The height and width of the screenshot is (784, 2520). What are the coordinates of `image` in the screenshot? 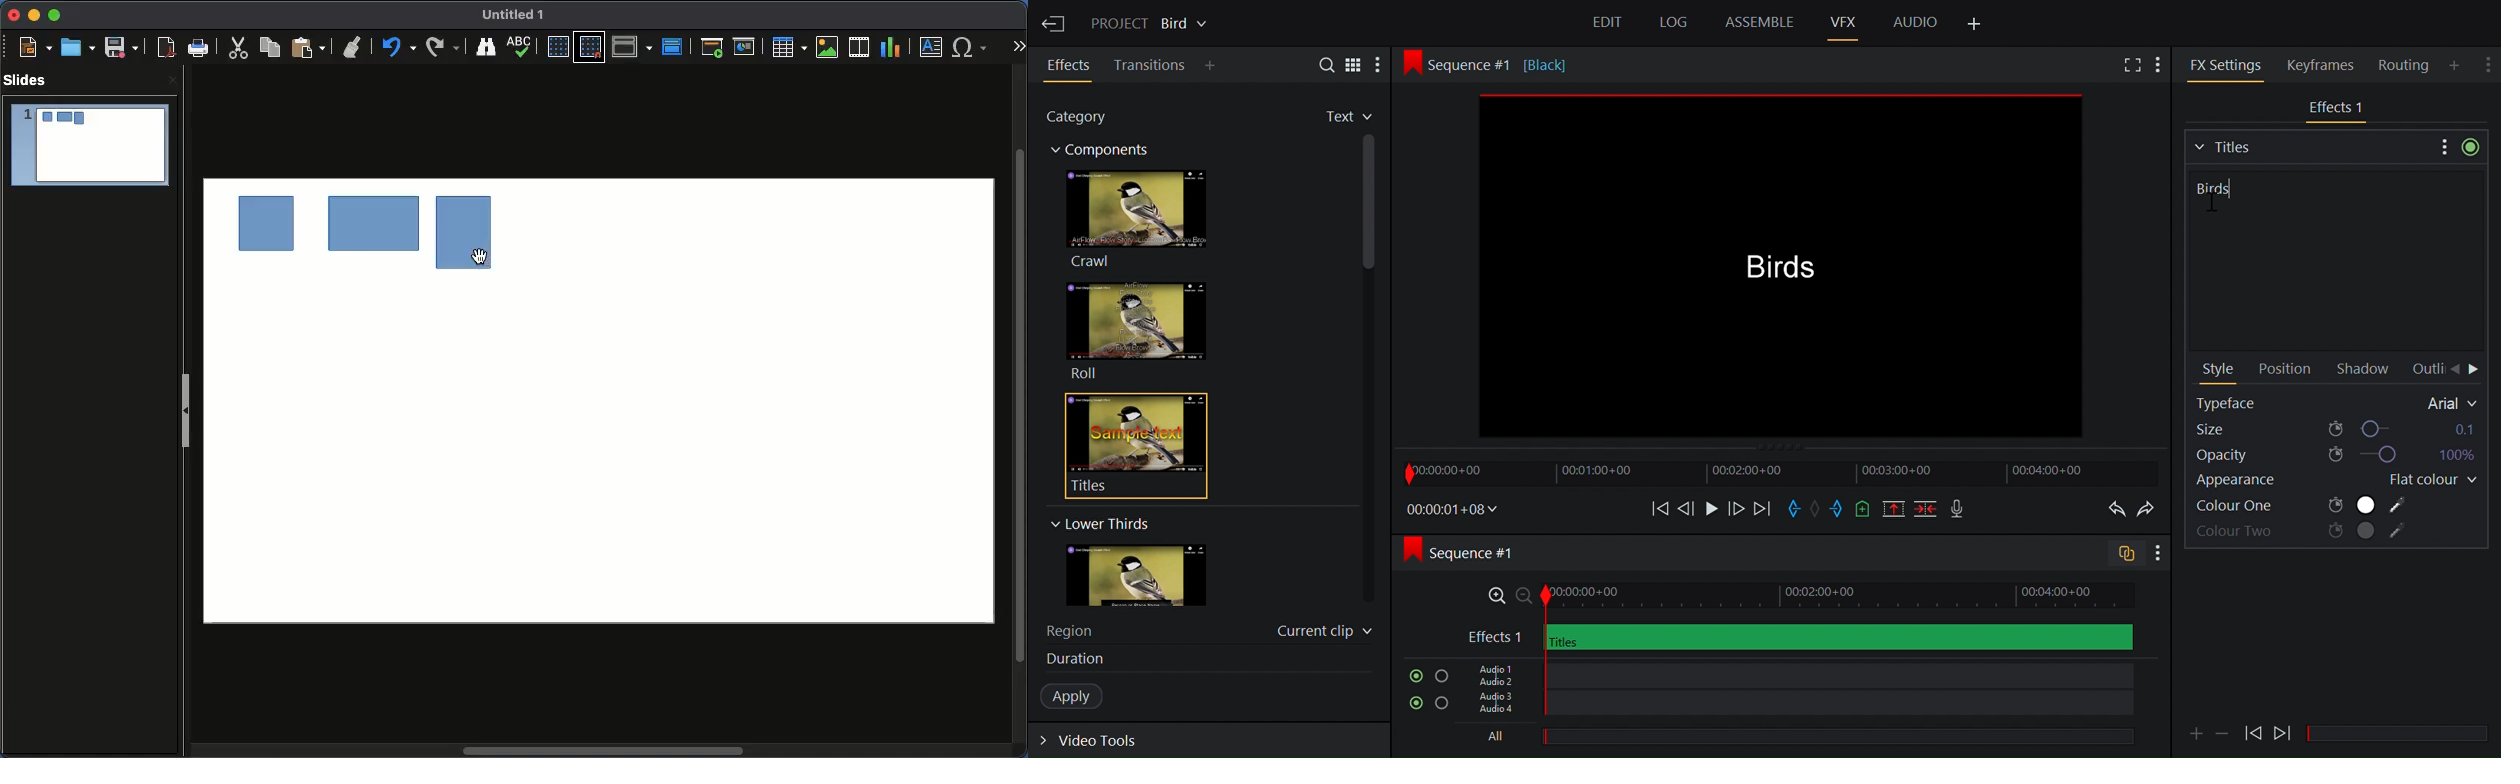 It's located at (1152, 576).